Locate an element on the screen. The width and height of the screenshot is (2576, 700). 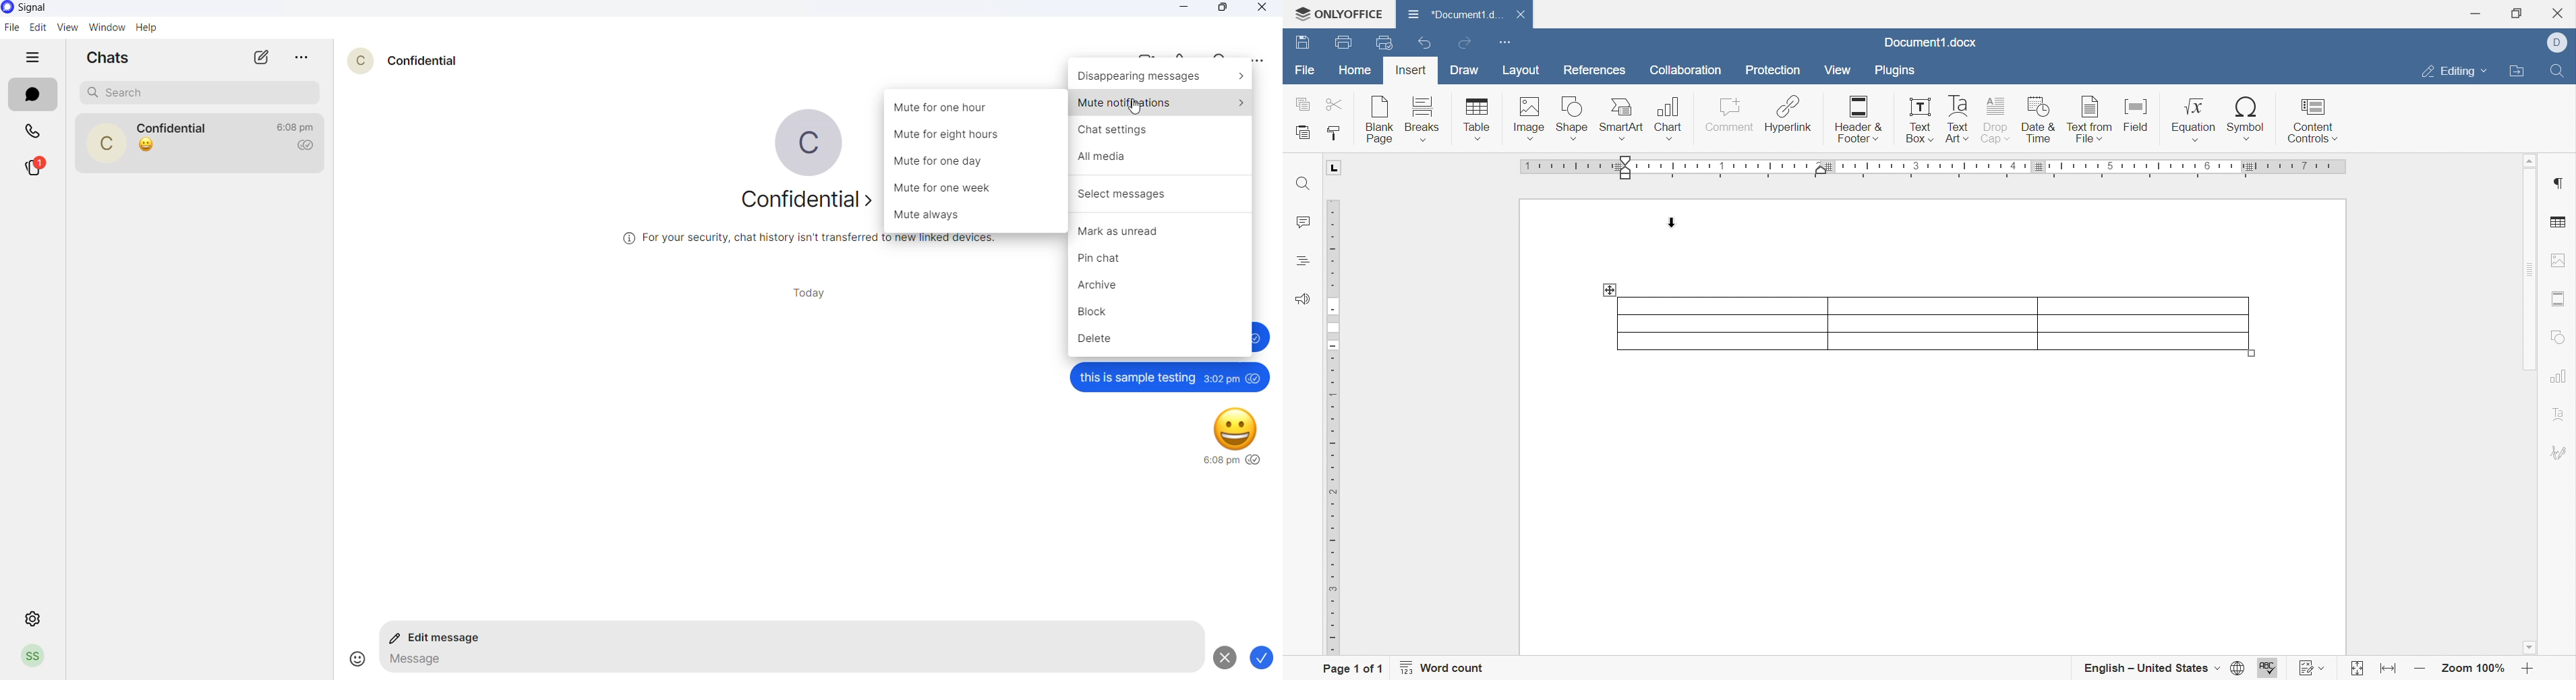
Draw is located at coordinates (1464, 72).